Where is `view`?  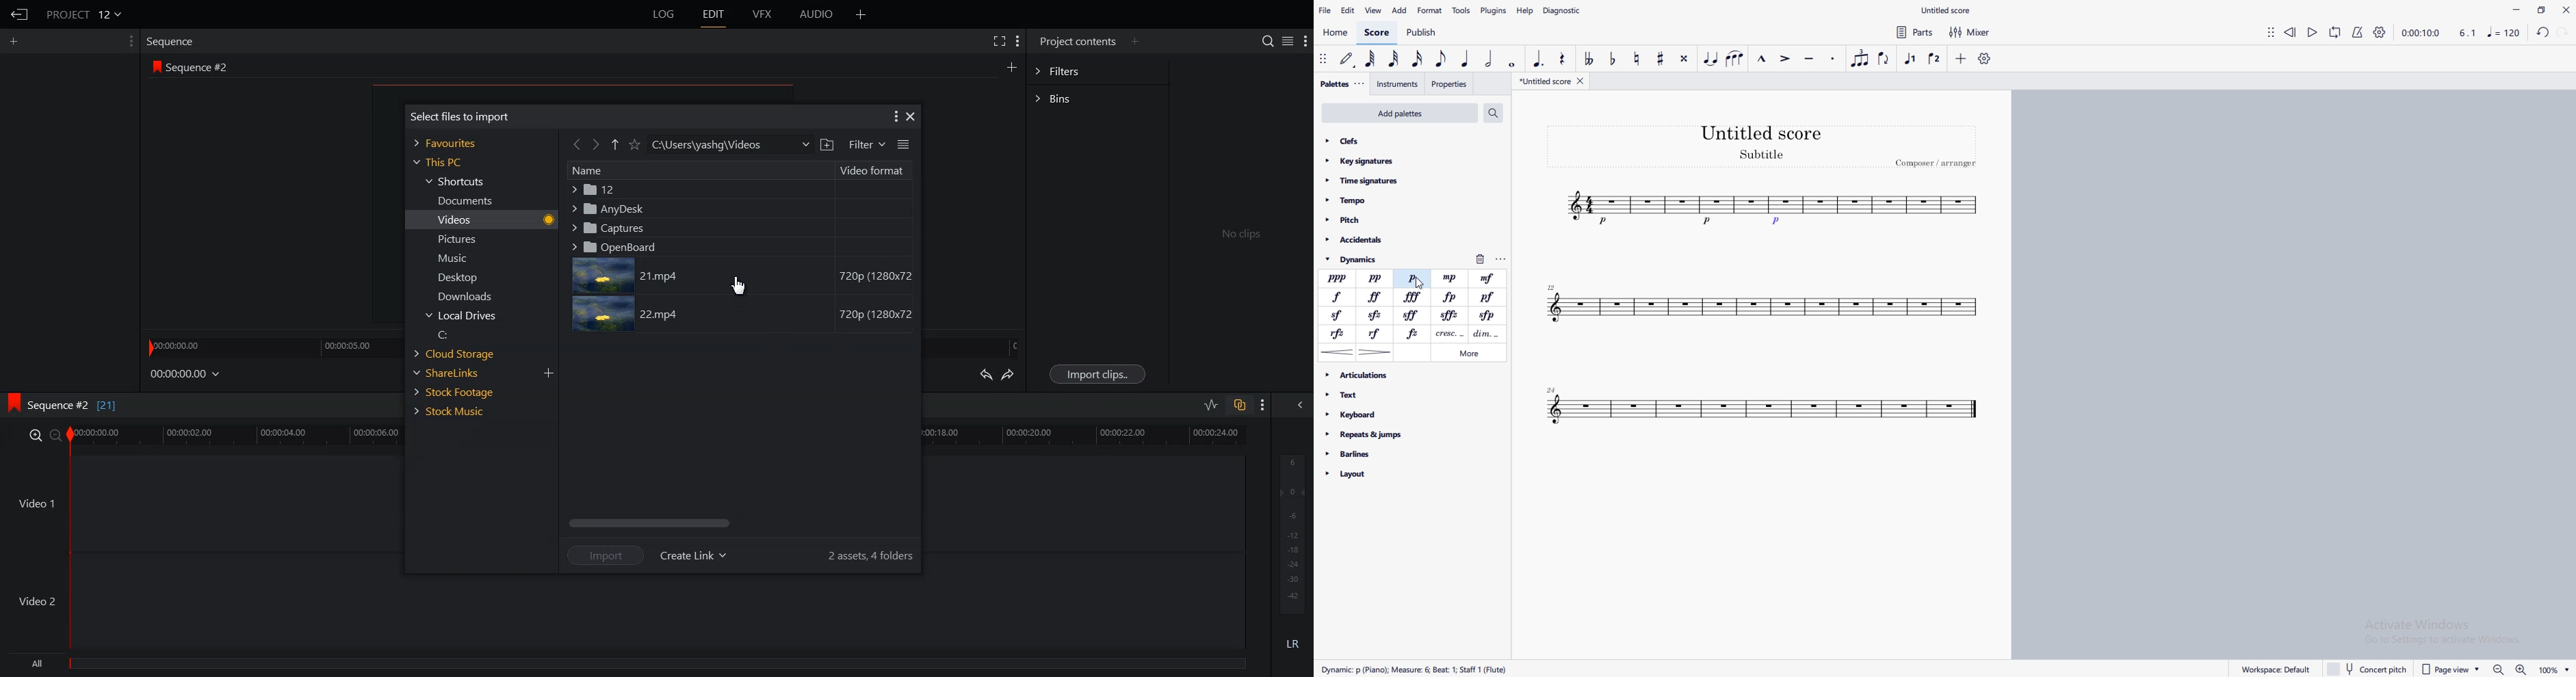
view is located at coordinates (1374, 11).